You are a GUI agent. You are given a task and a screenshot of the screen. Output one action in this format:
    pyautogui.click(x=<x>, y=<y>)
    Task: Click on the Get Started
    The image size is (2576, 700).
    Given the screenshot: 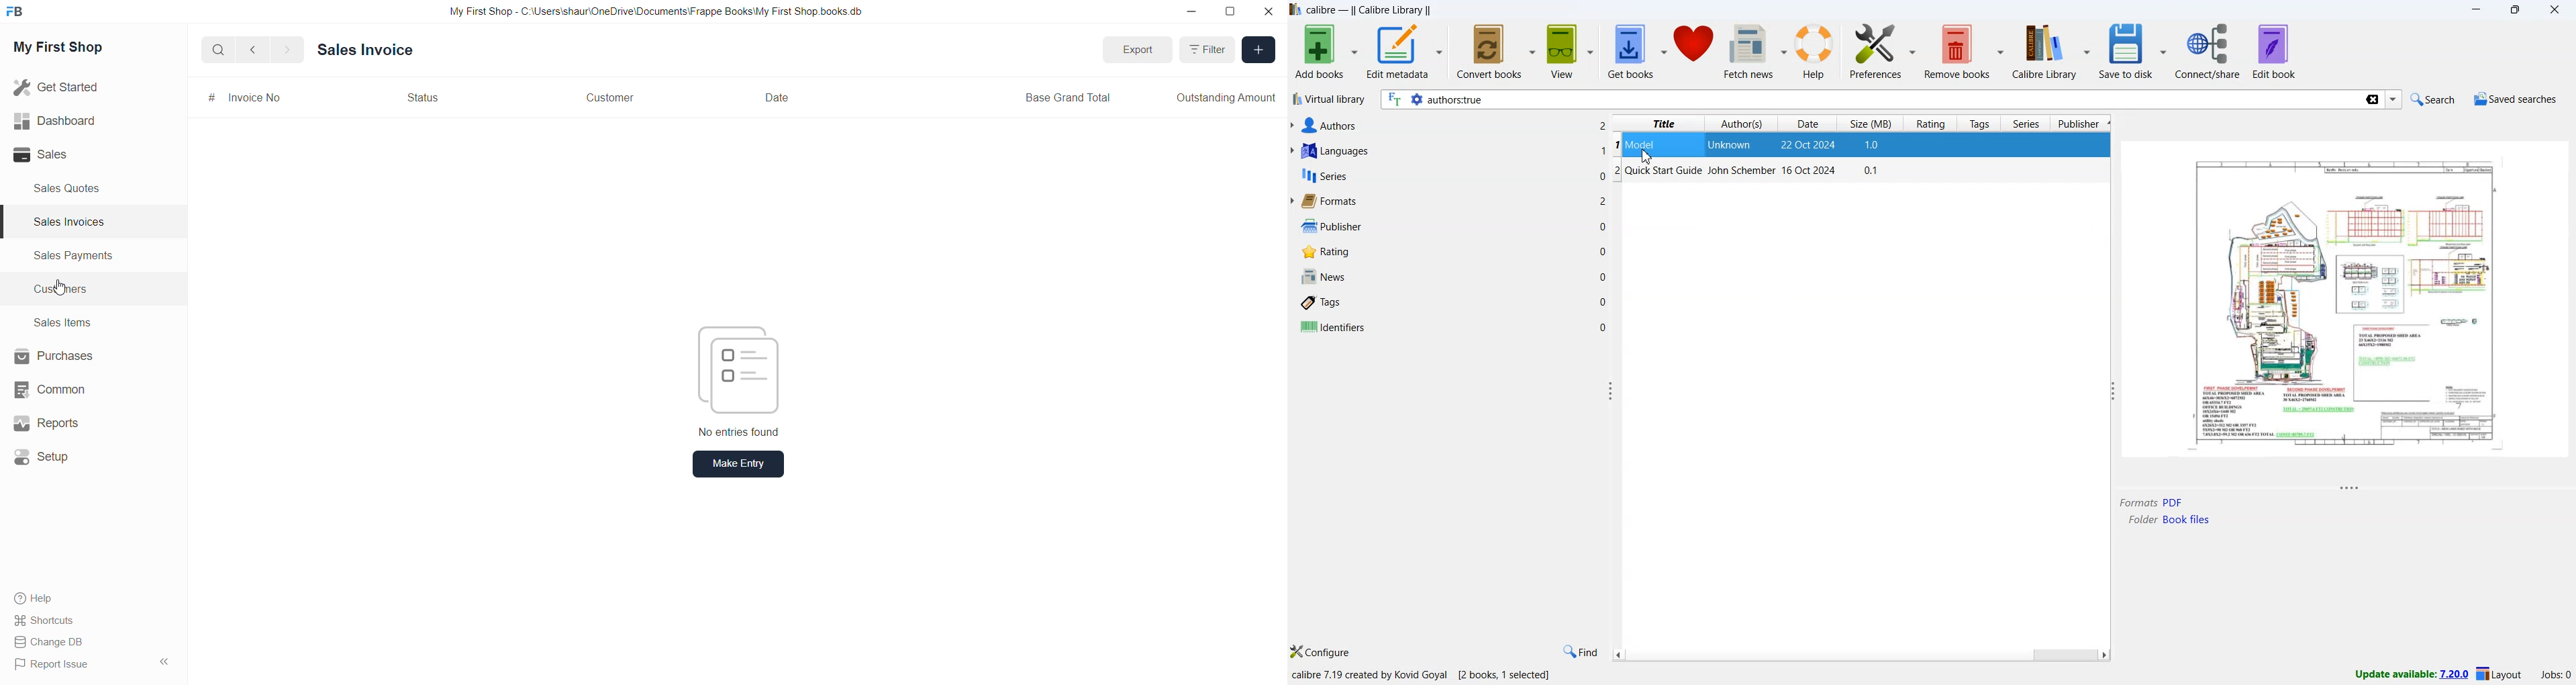 What is the action you would take?
    pyautogui.click(x=58, y=87)
    